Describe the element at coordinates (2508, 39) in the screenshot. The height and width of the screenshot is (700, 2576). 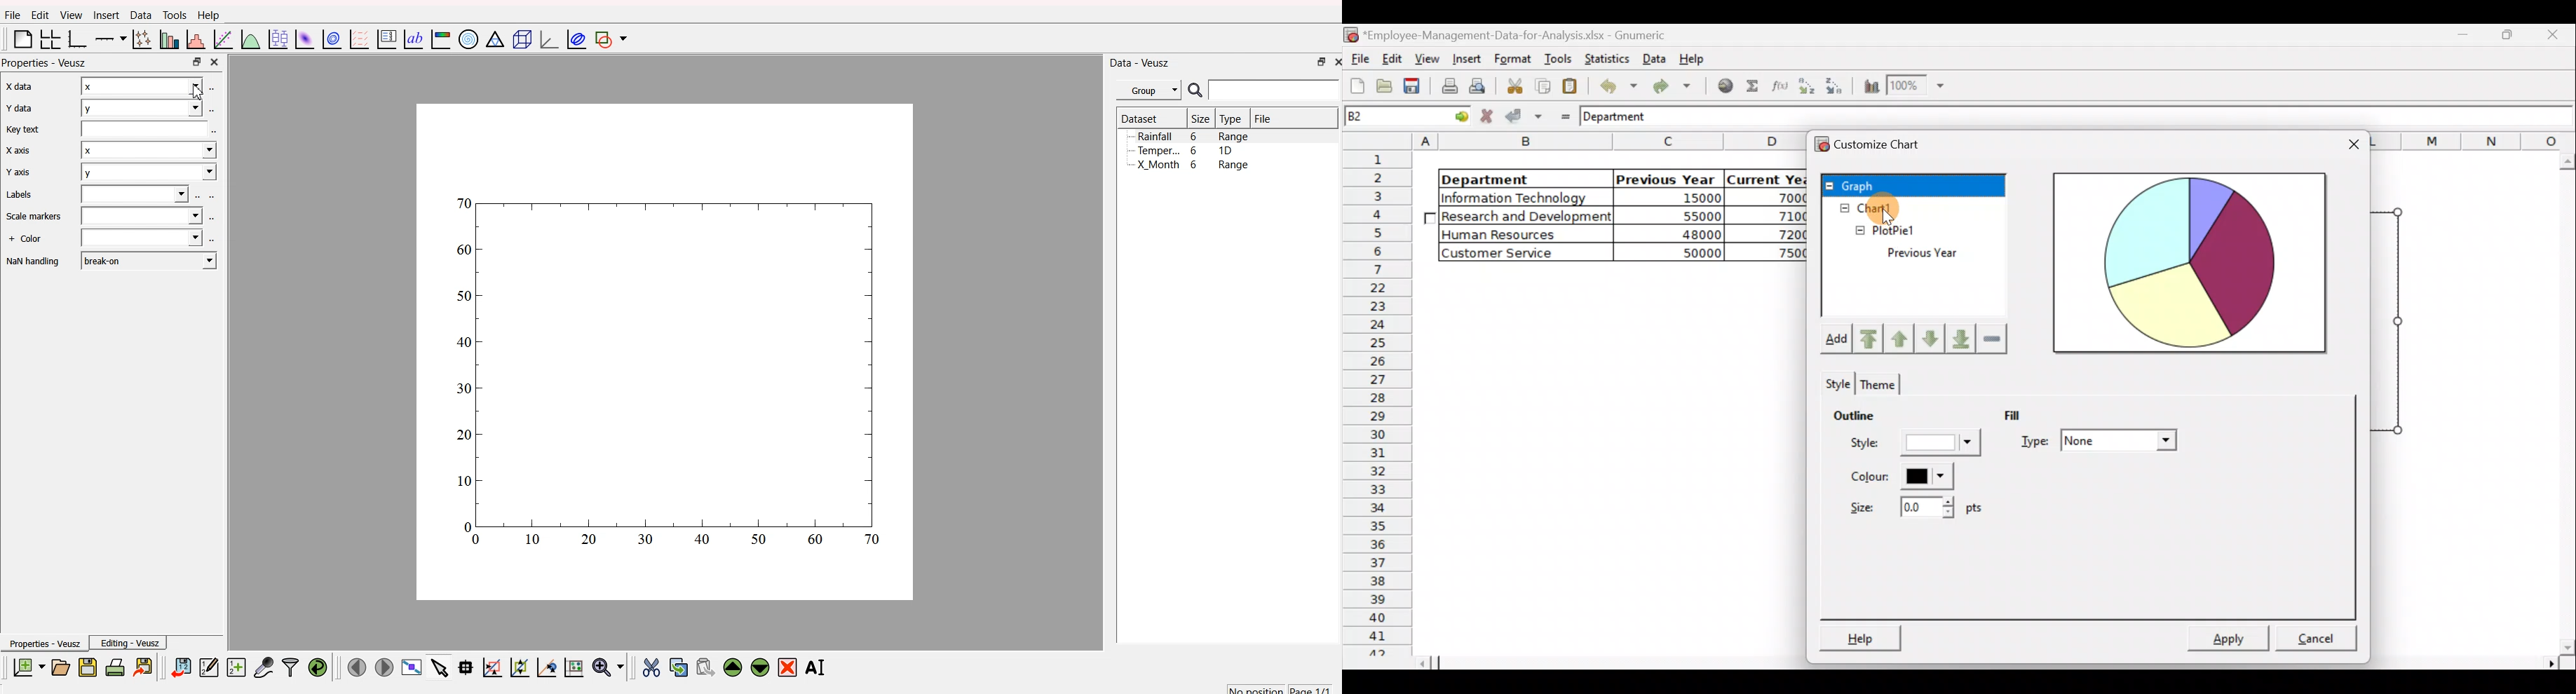
I see `Minimize` at that location.